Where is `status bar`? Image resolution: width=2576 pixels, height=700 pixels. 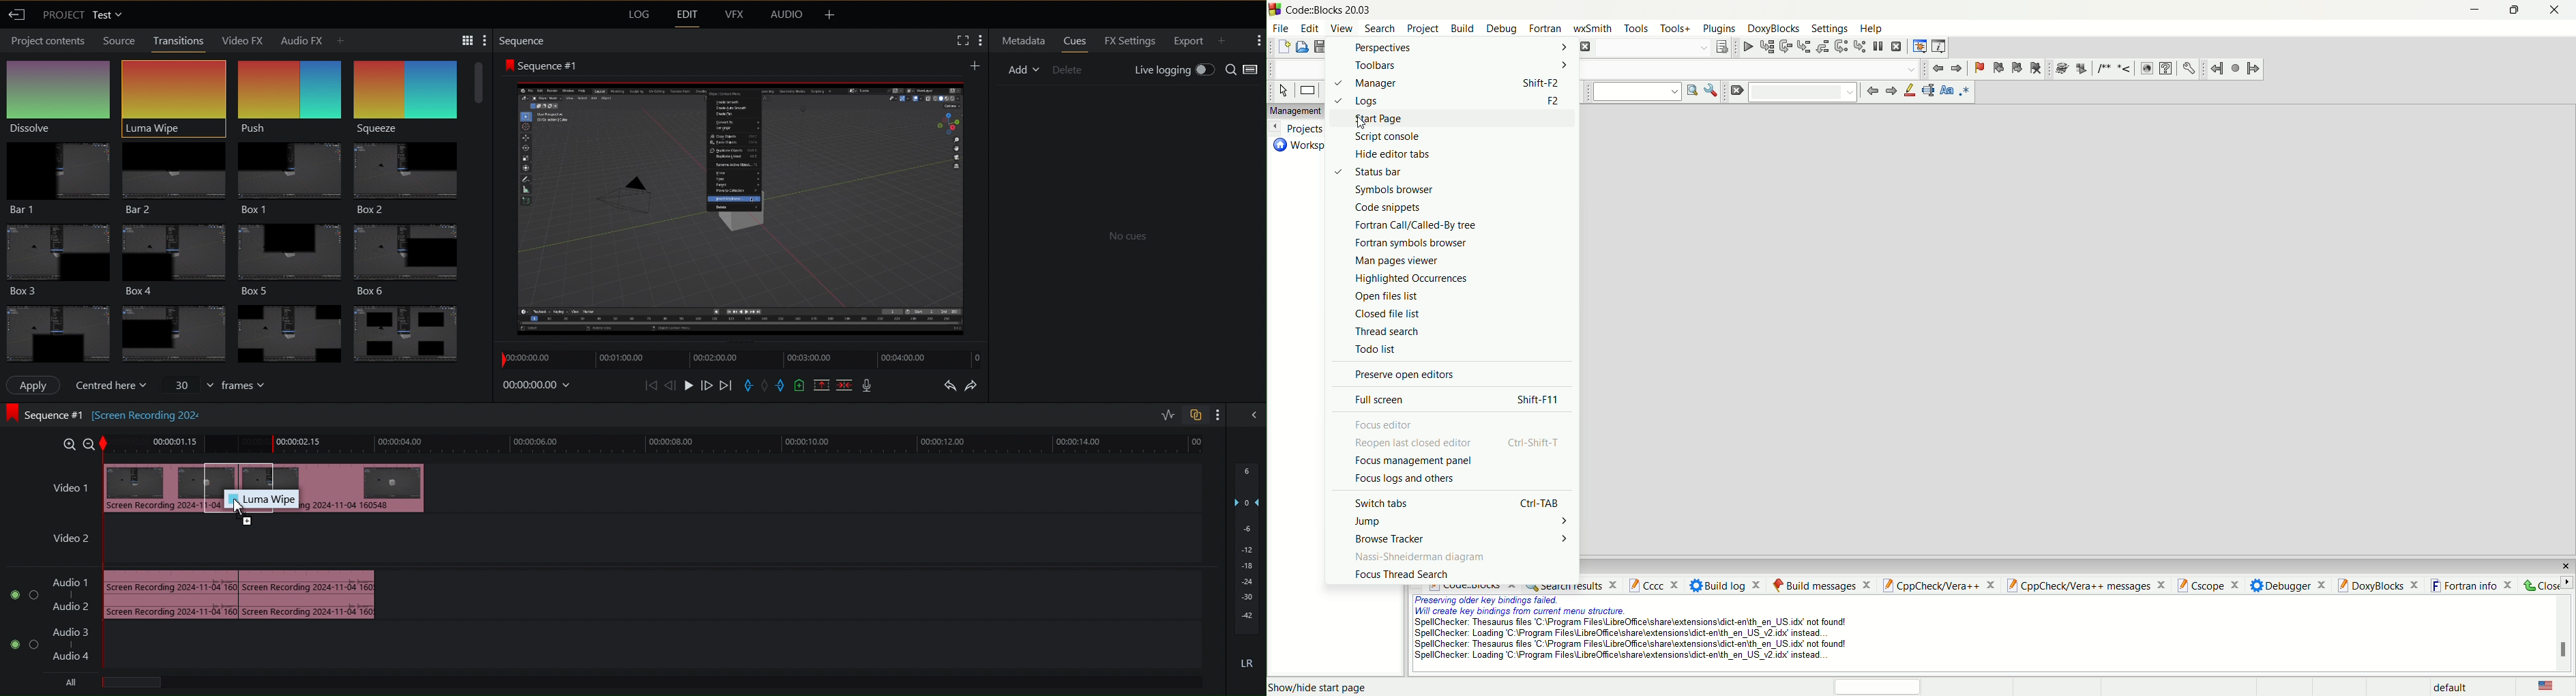
status bar is located at coordinates (1372, 174).